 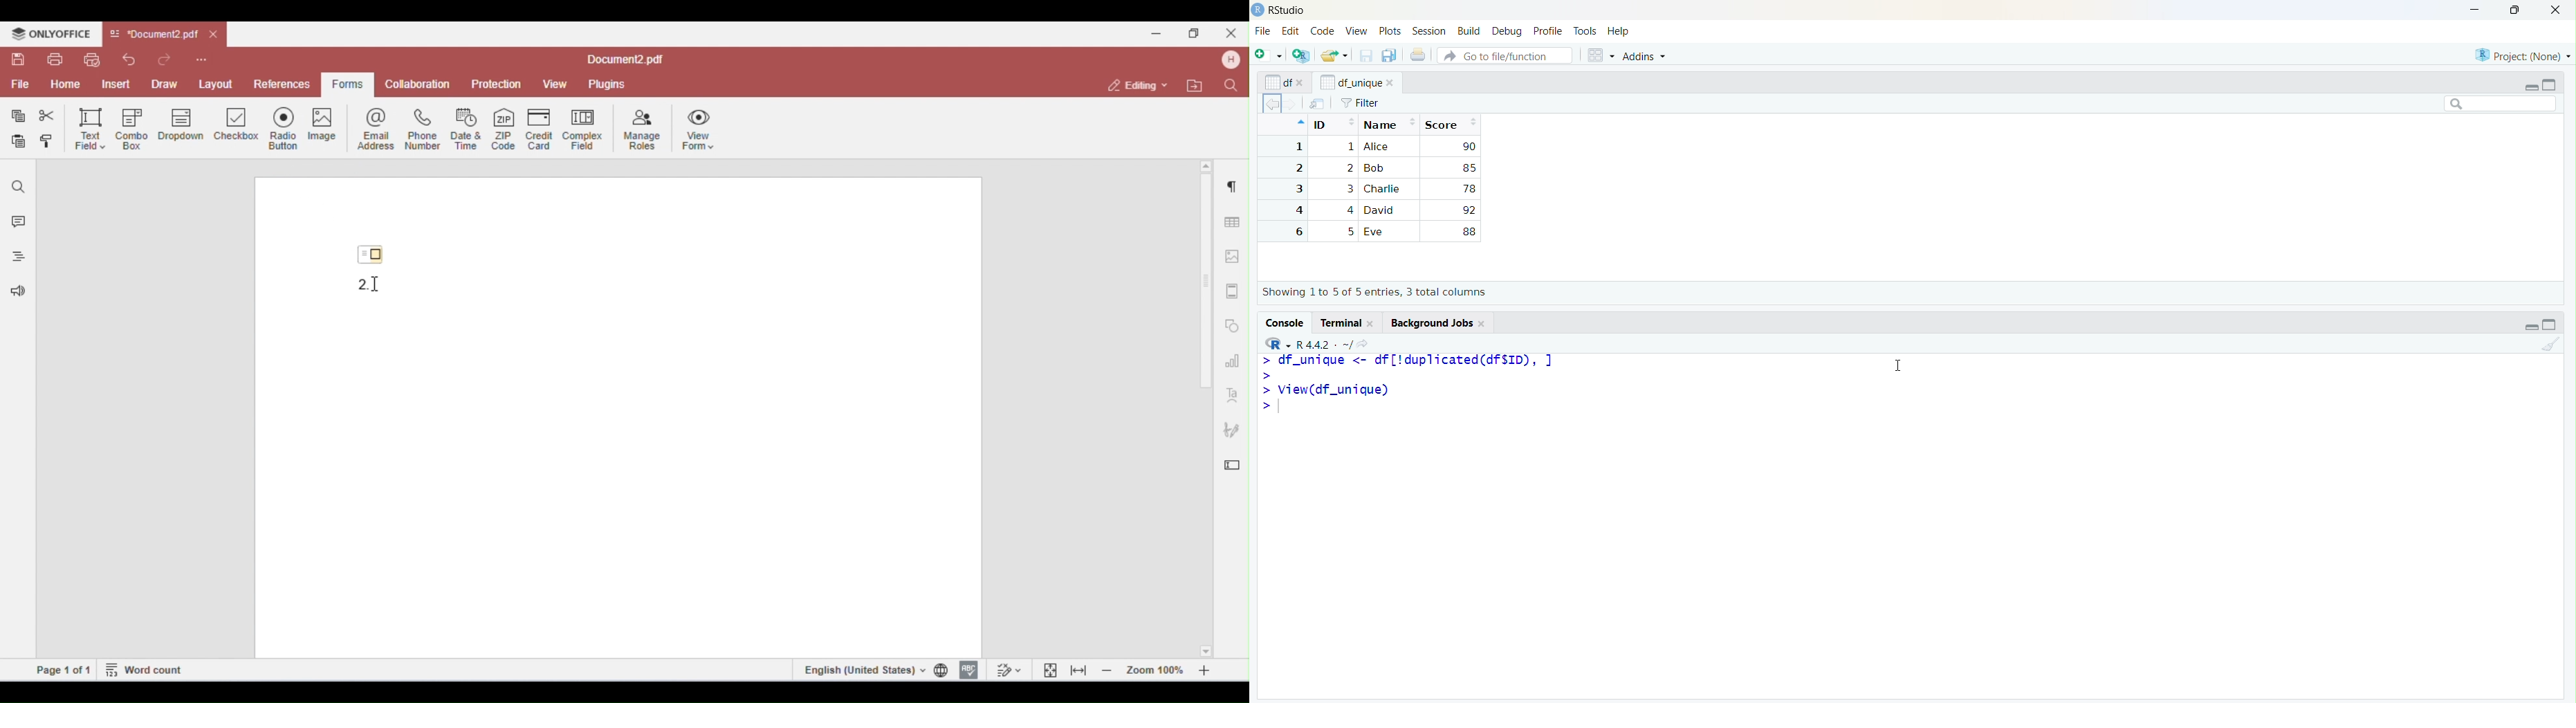 What do you see at coordinates (1264, 406) in the screenshot?
I see `start typing` at bounding box center [1264, 406].